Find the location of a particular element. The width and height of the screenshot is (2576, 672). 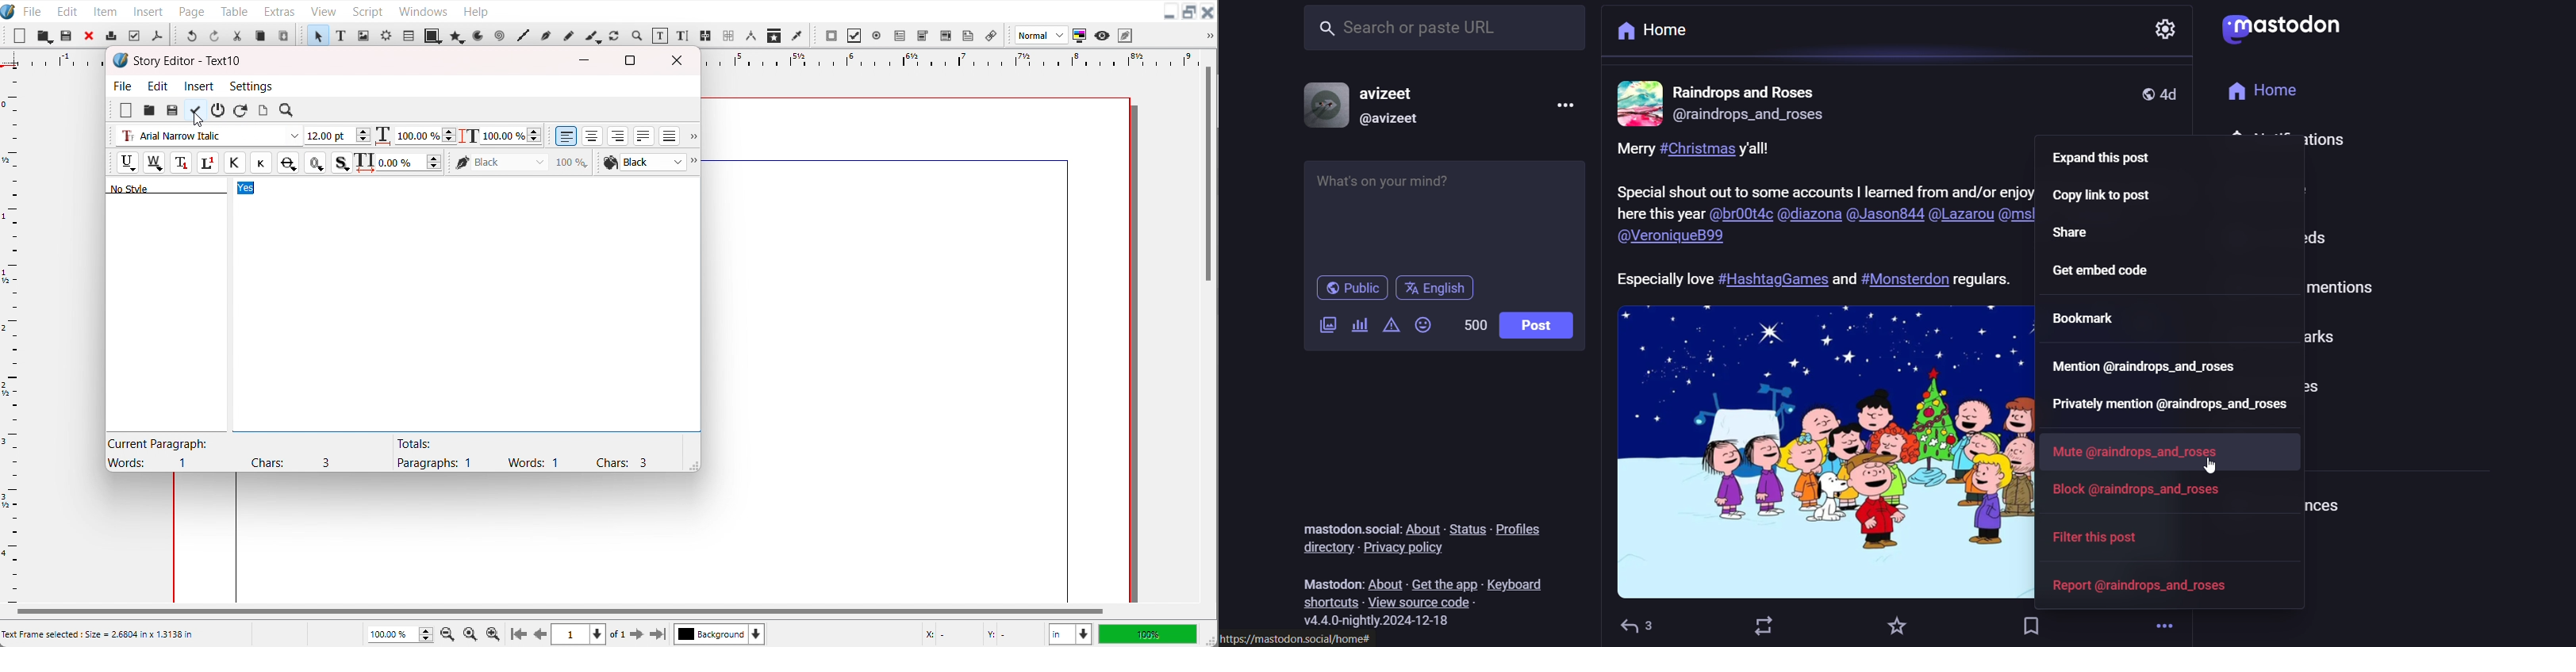

here this year is located at coordinates (1660, 214).